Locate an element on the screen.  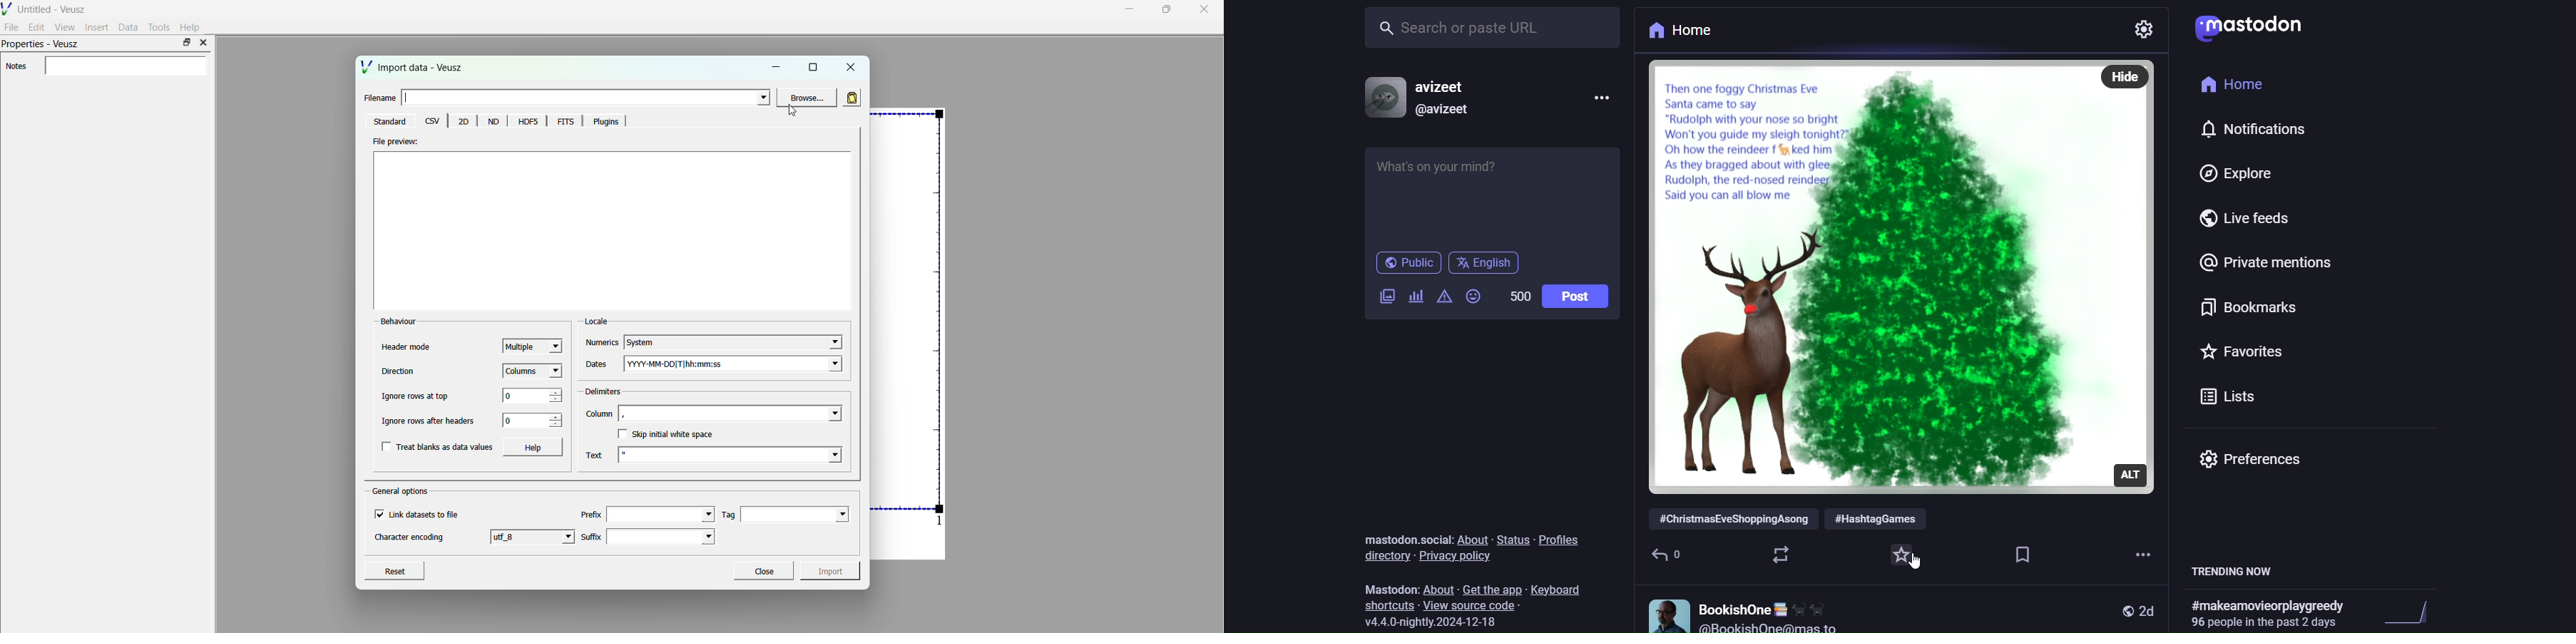
mastodon is located at coordinates (1387, 586).